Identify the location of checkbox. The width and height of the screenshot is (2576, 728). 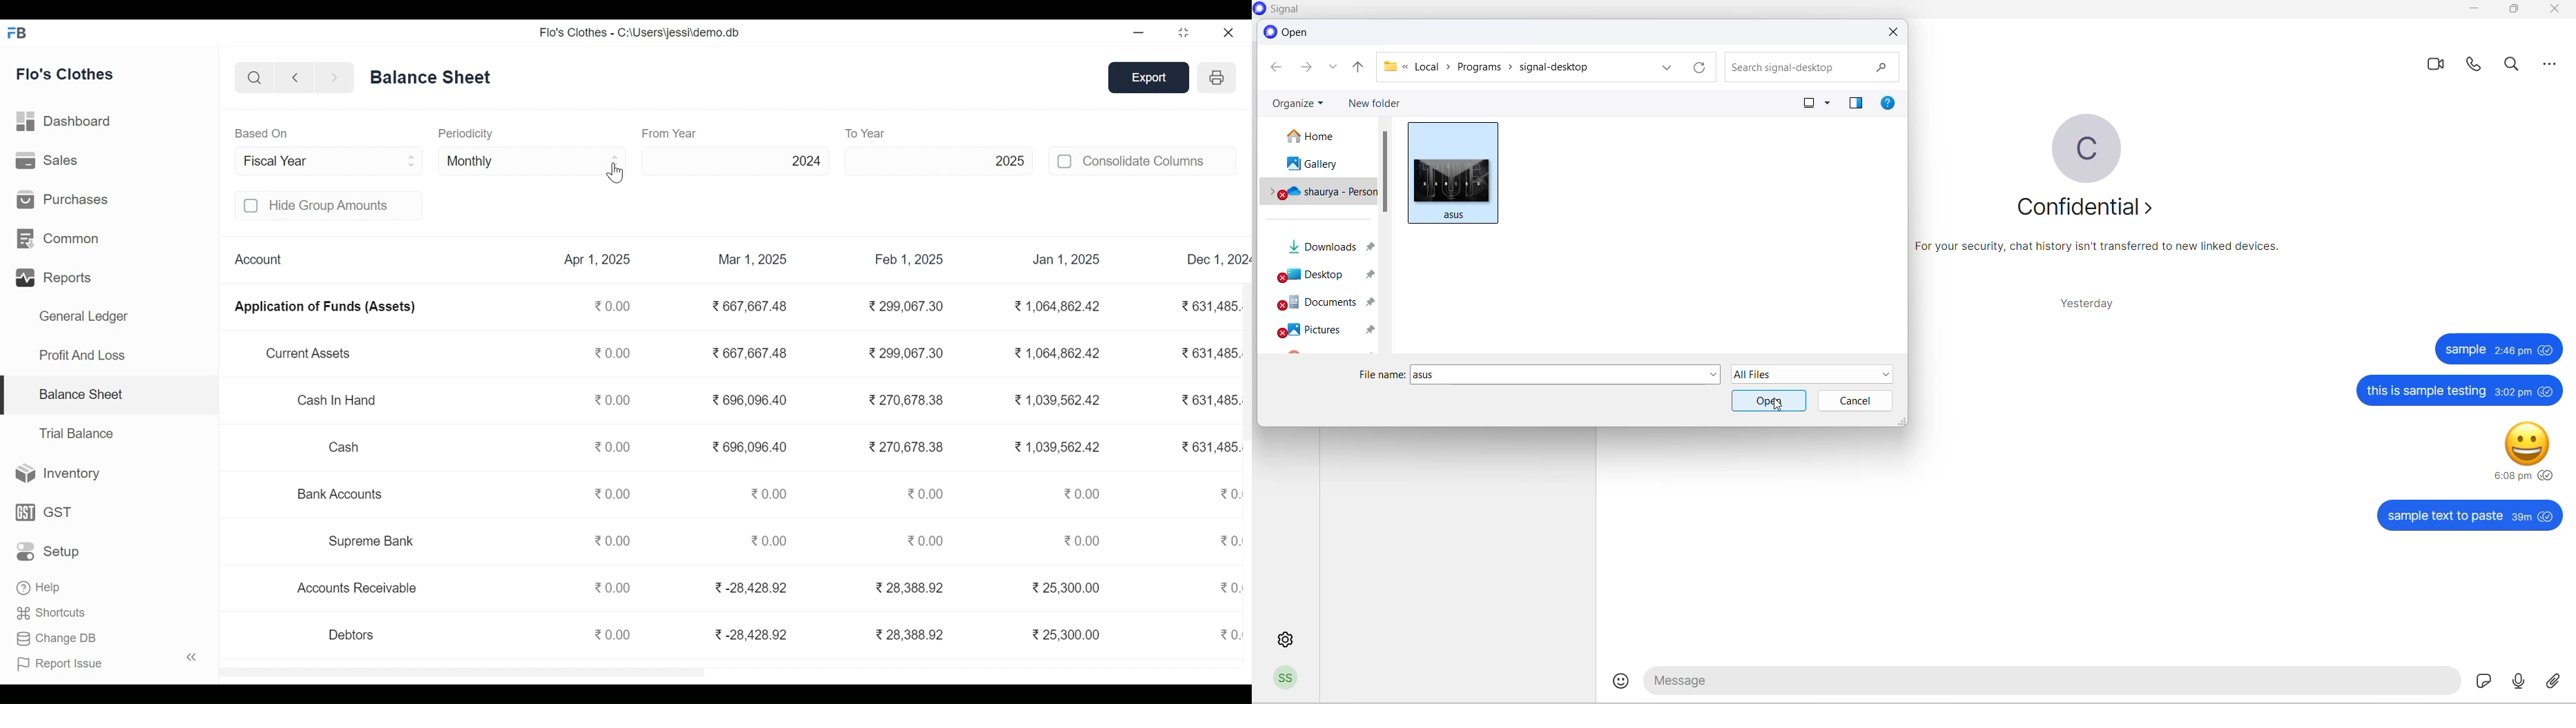
(1065, 161).